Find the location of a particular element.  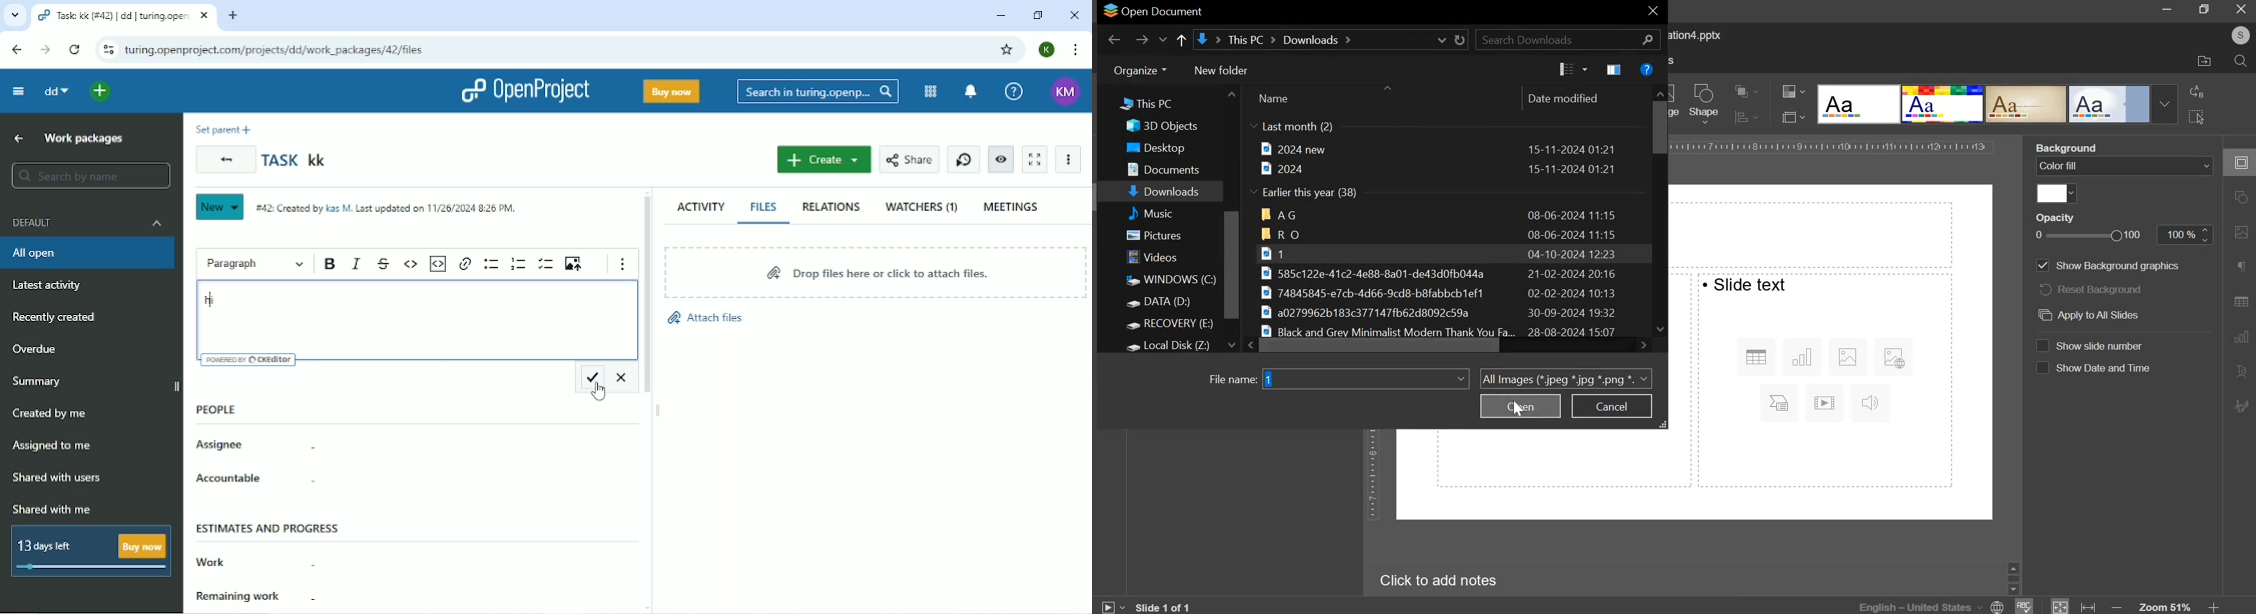

up to is located at coordinates (1180, 41).